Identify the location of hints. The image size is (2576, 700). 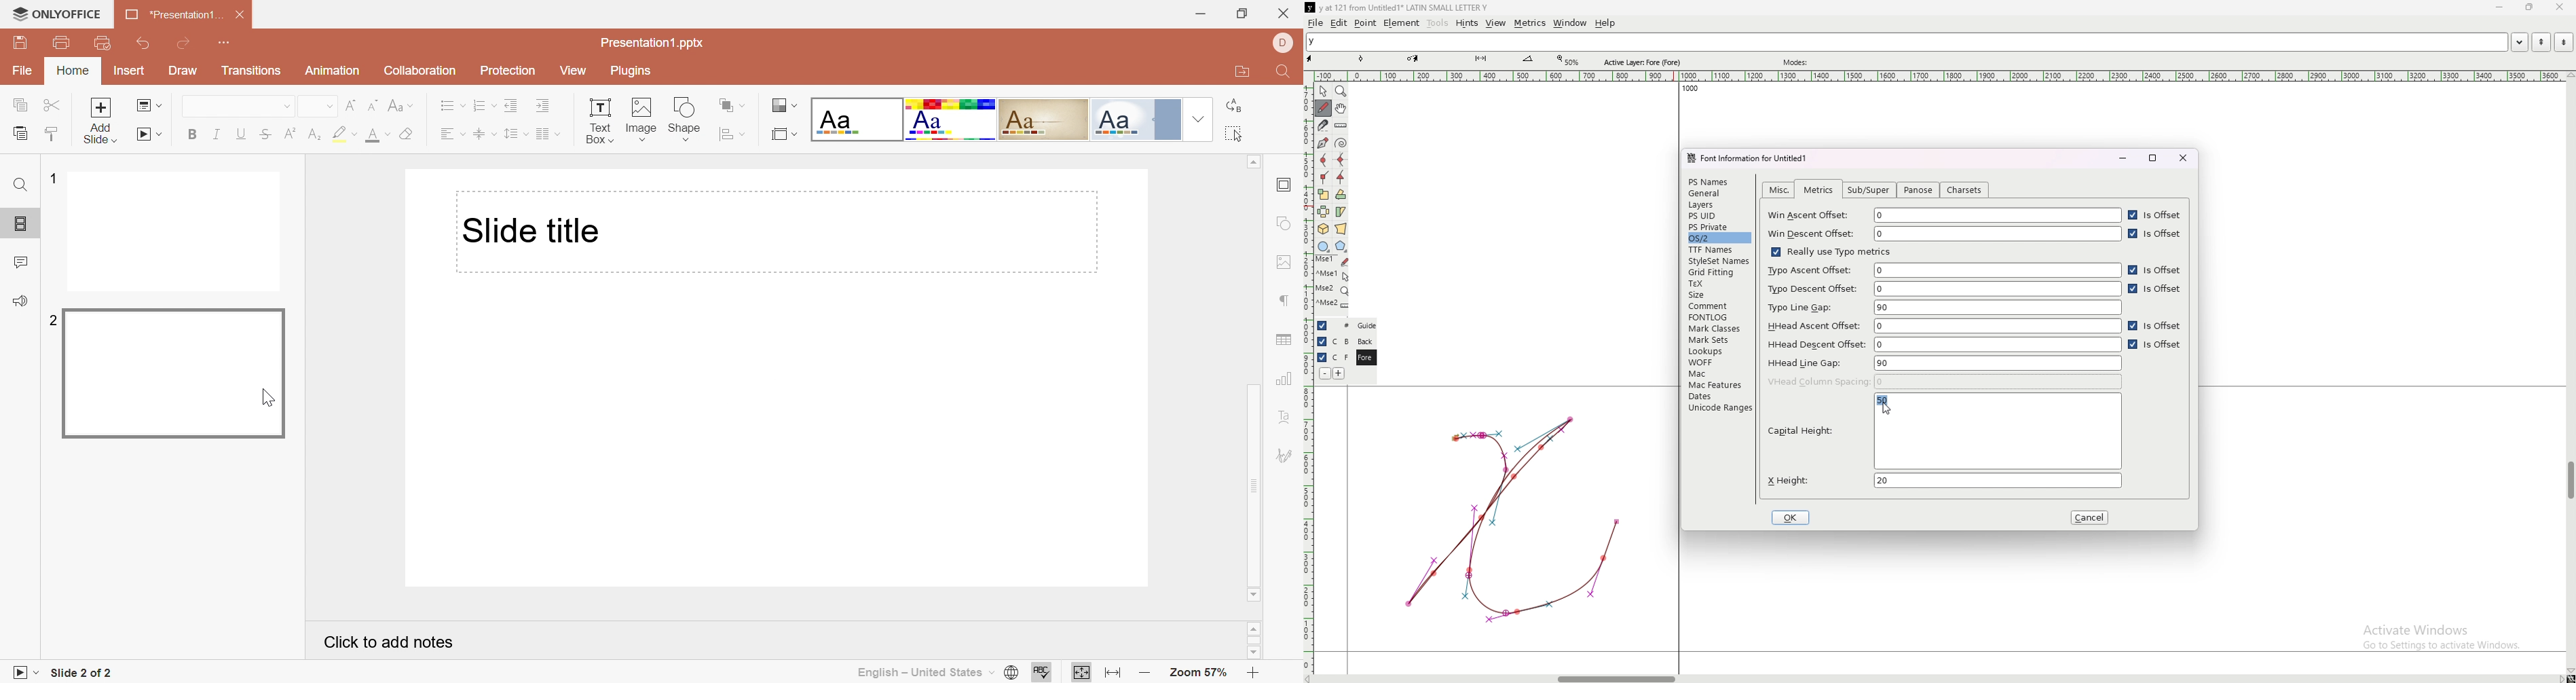
(1466, 23).